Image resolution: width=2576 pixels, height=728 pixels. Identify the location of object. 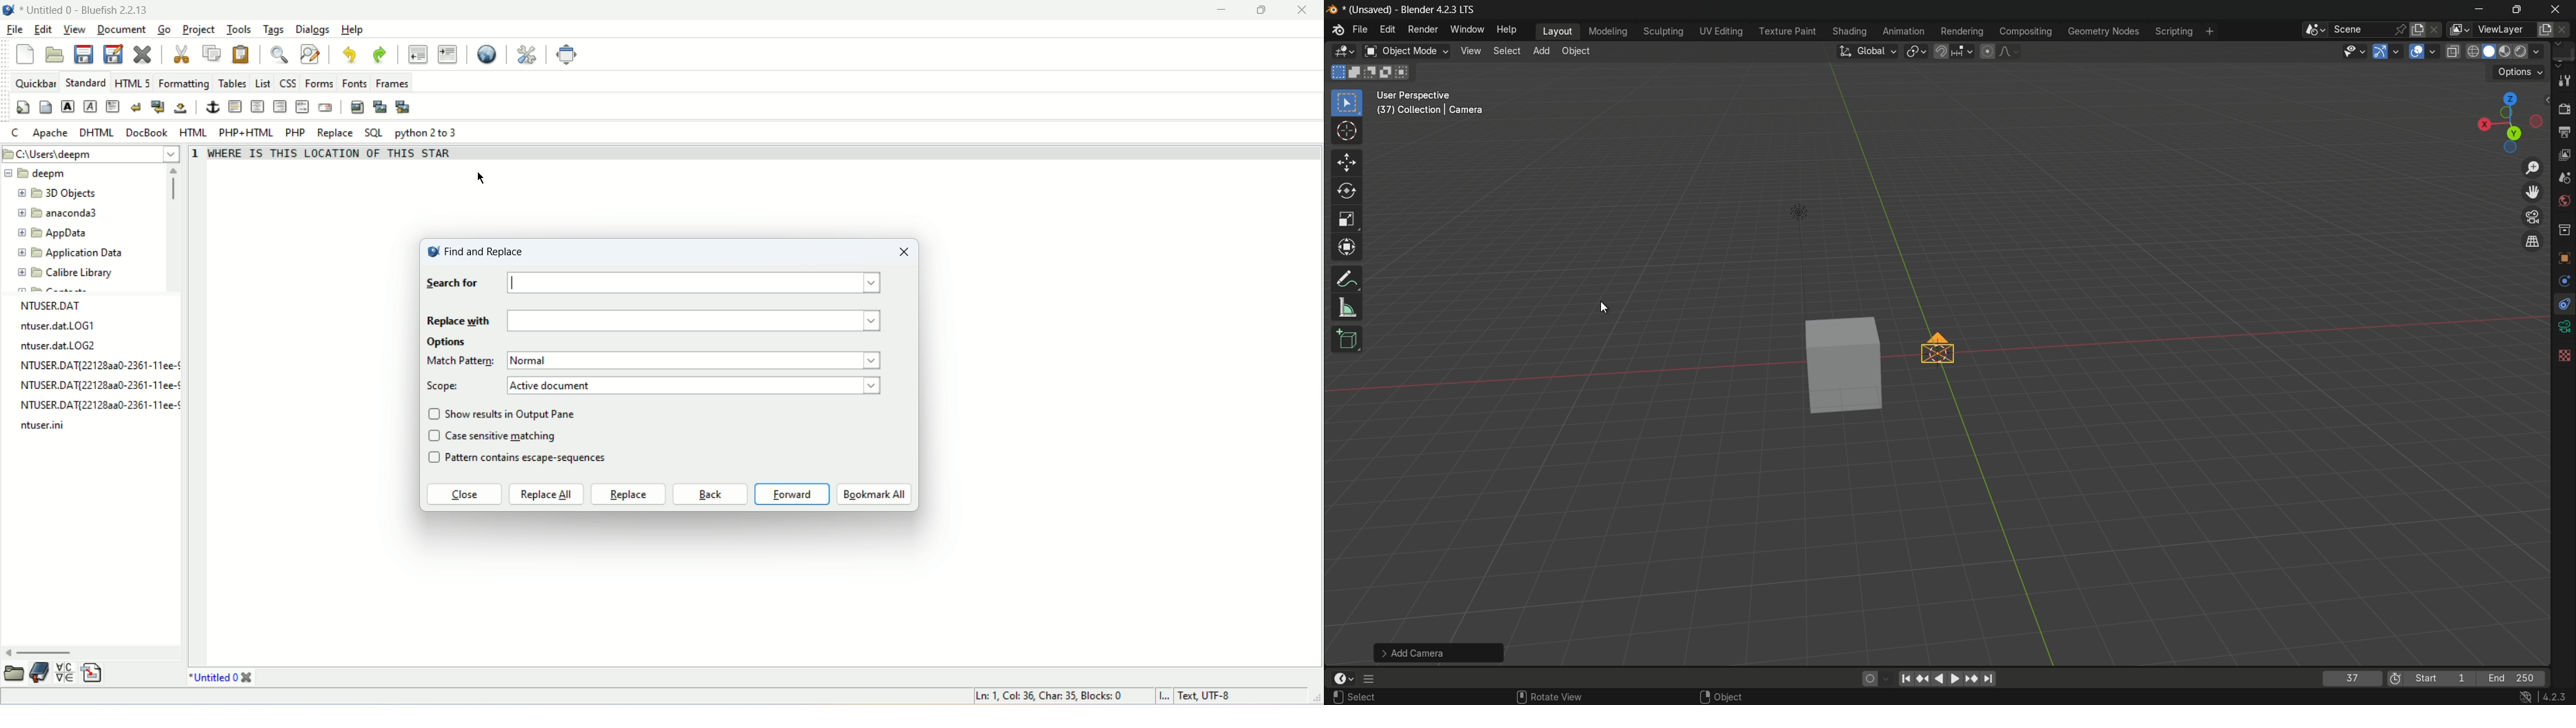
(1576, 52).